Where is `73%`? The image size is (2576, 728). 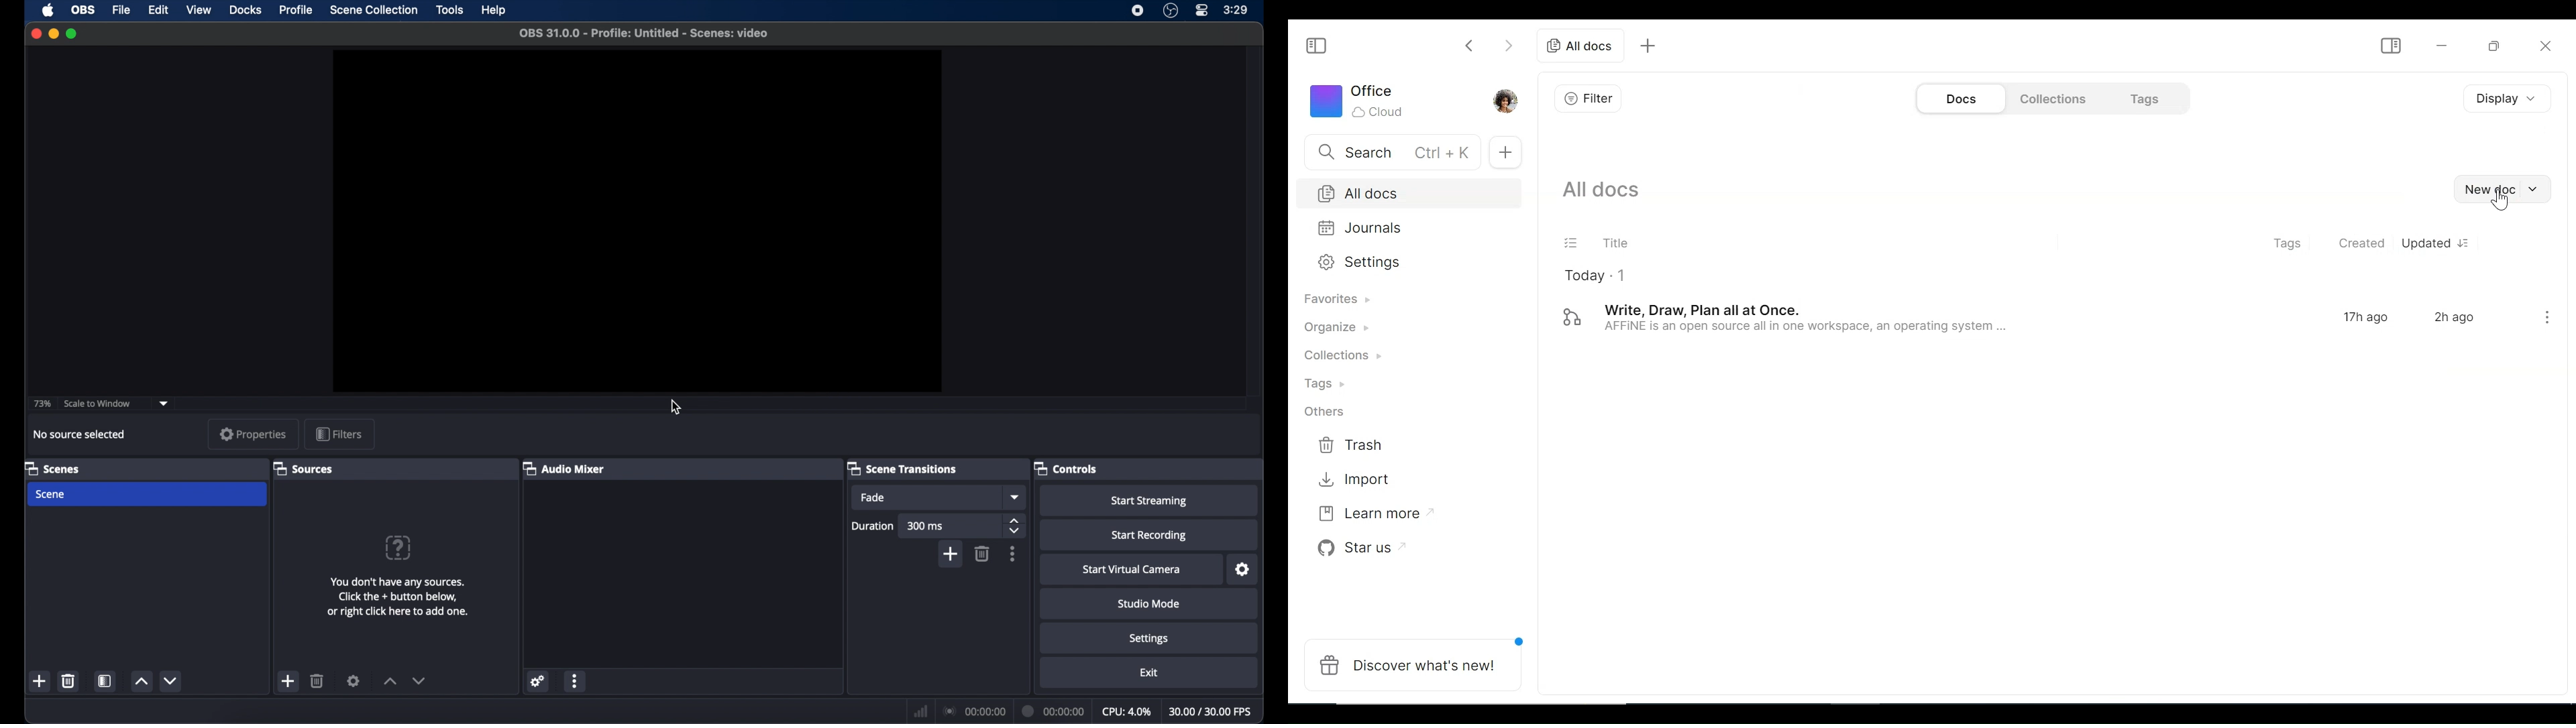 73% is located at coordinates (42, 403).